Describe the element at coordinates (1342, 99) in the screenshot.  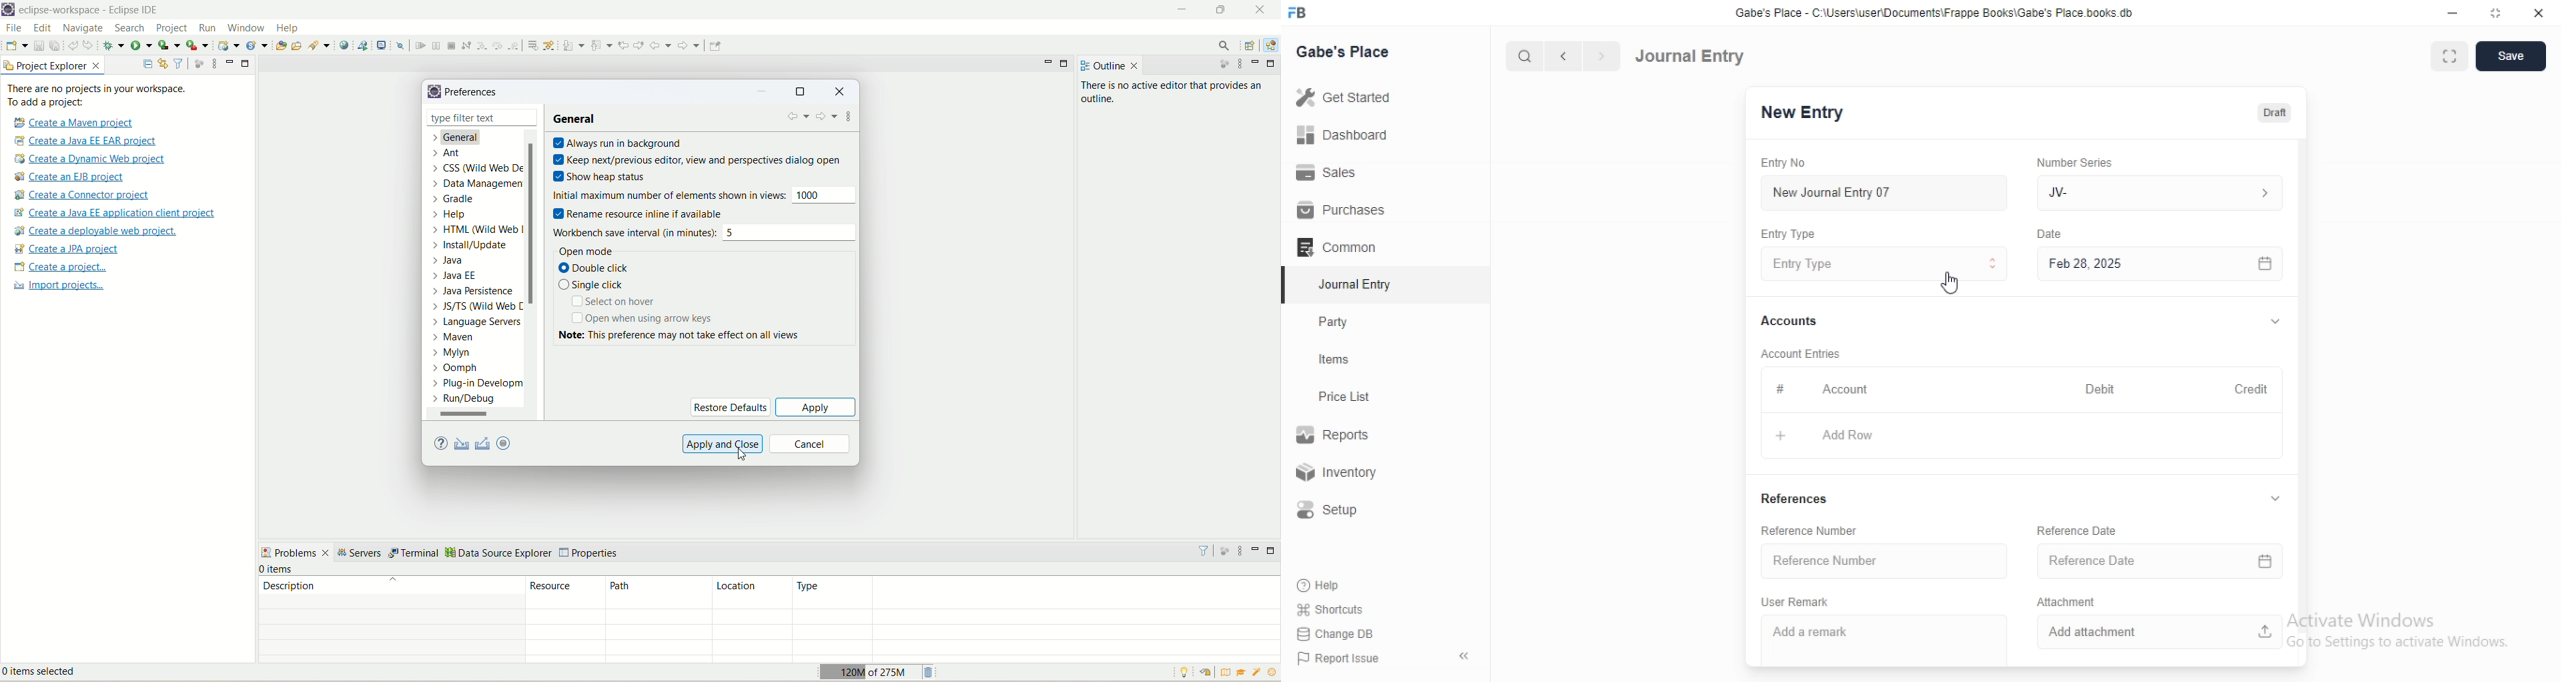
I see `Get Started` at that location.